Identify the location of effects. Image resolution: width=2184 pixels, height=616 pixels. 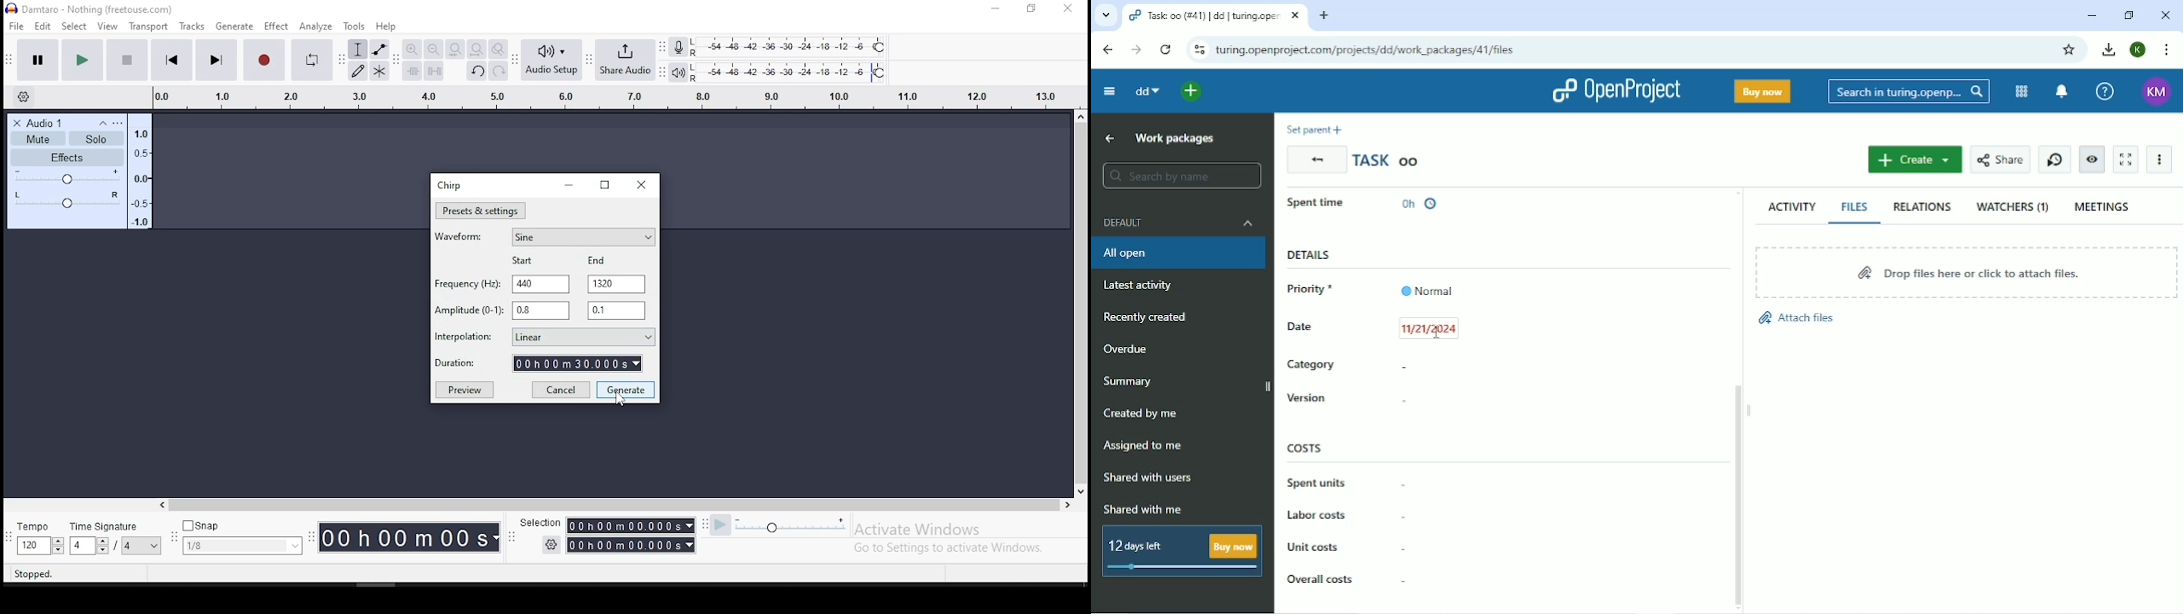
(67, 158).